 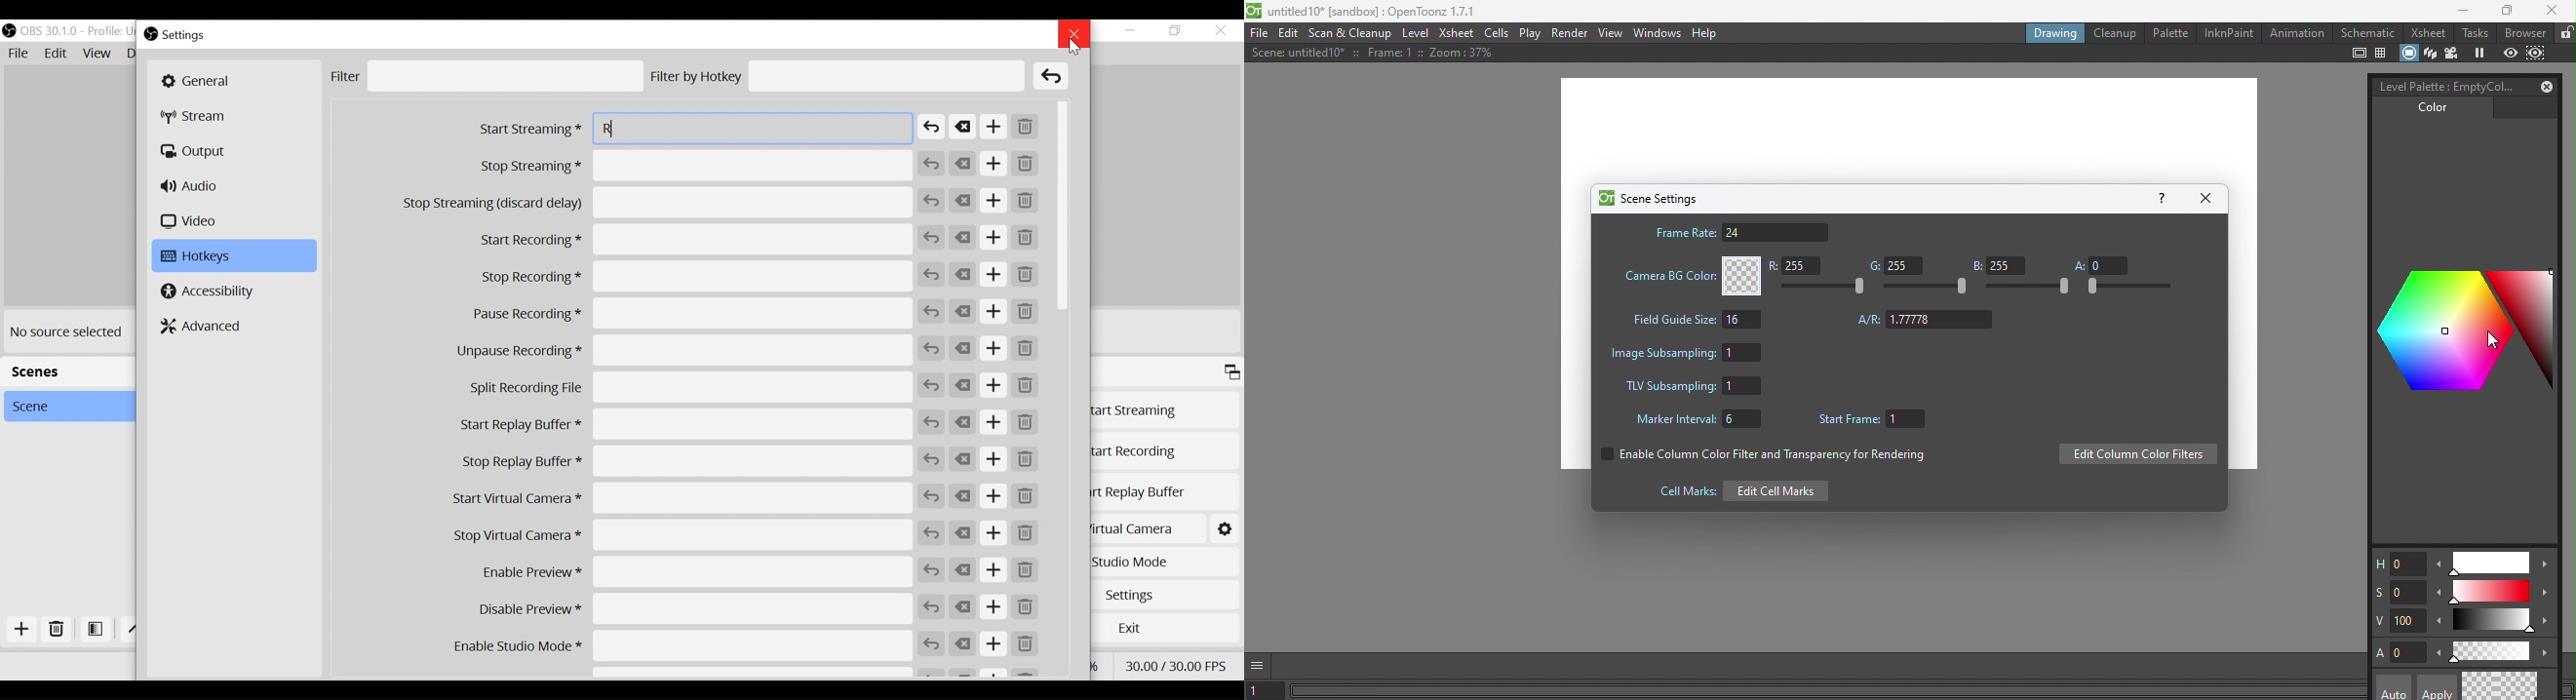 I want to click on Add, so click(x=994, y=644).